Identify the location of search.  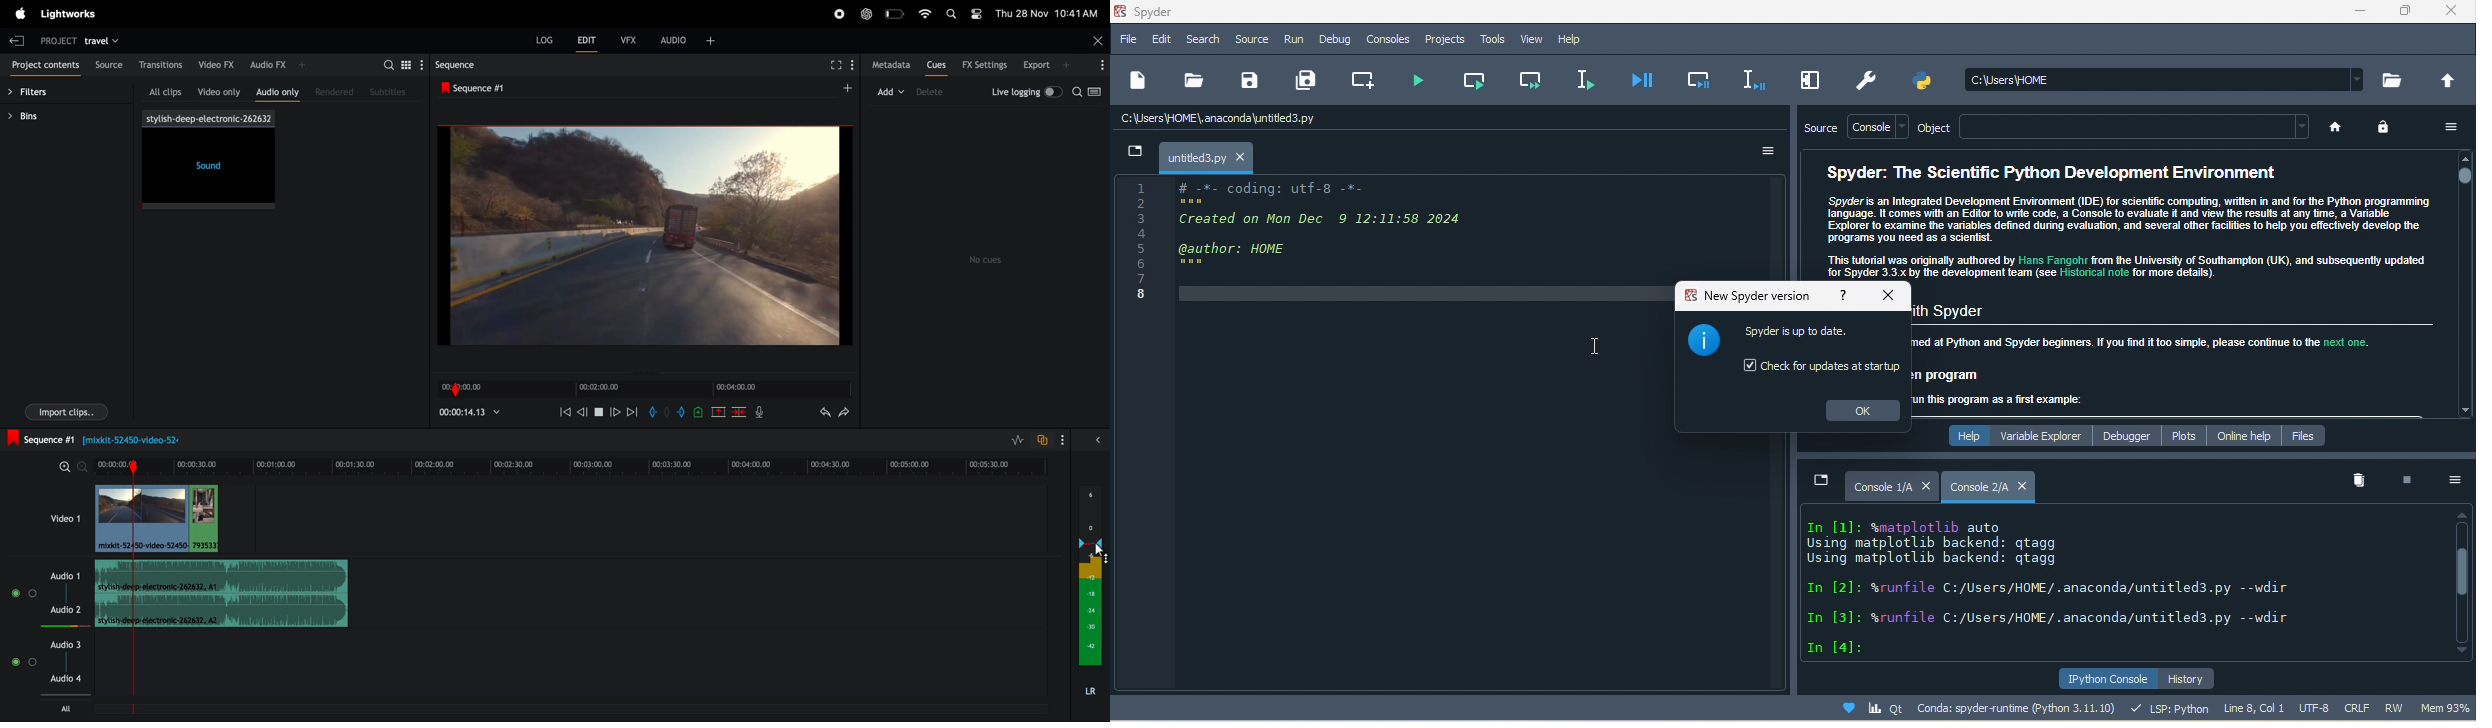
(1077, 92).